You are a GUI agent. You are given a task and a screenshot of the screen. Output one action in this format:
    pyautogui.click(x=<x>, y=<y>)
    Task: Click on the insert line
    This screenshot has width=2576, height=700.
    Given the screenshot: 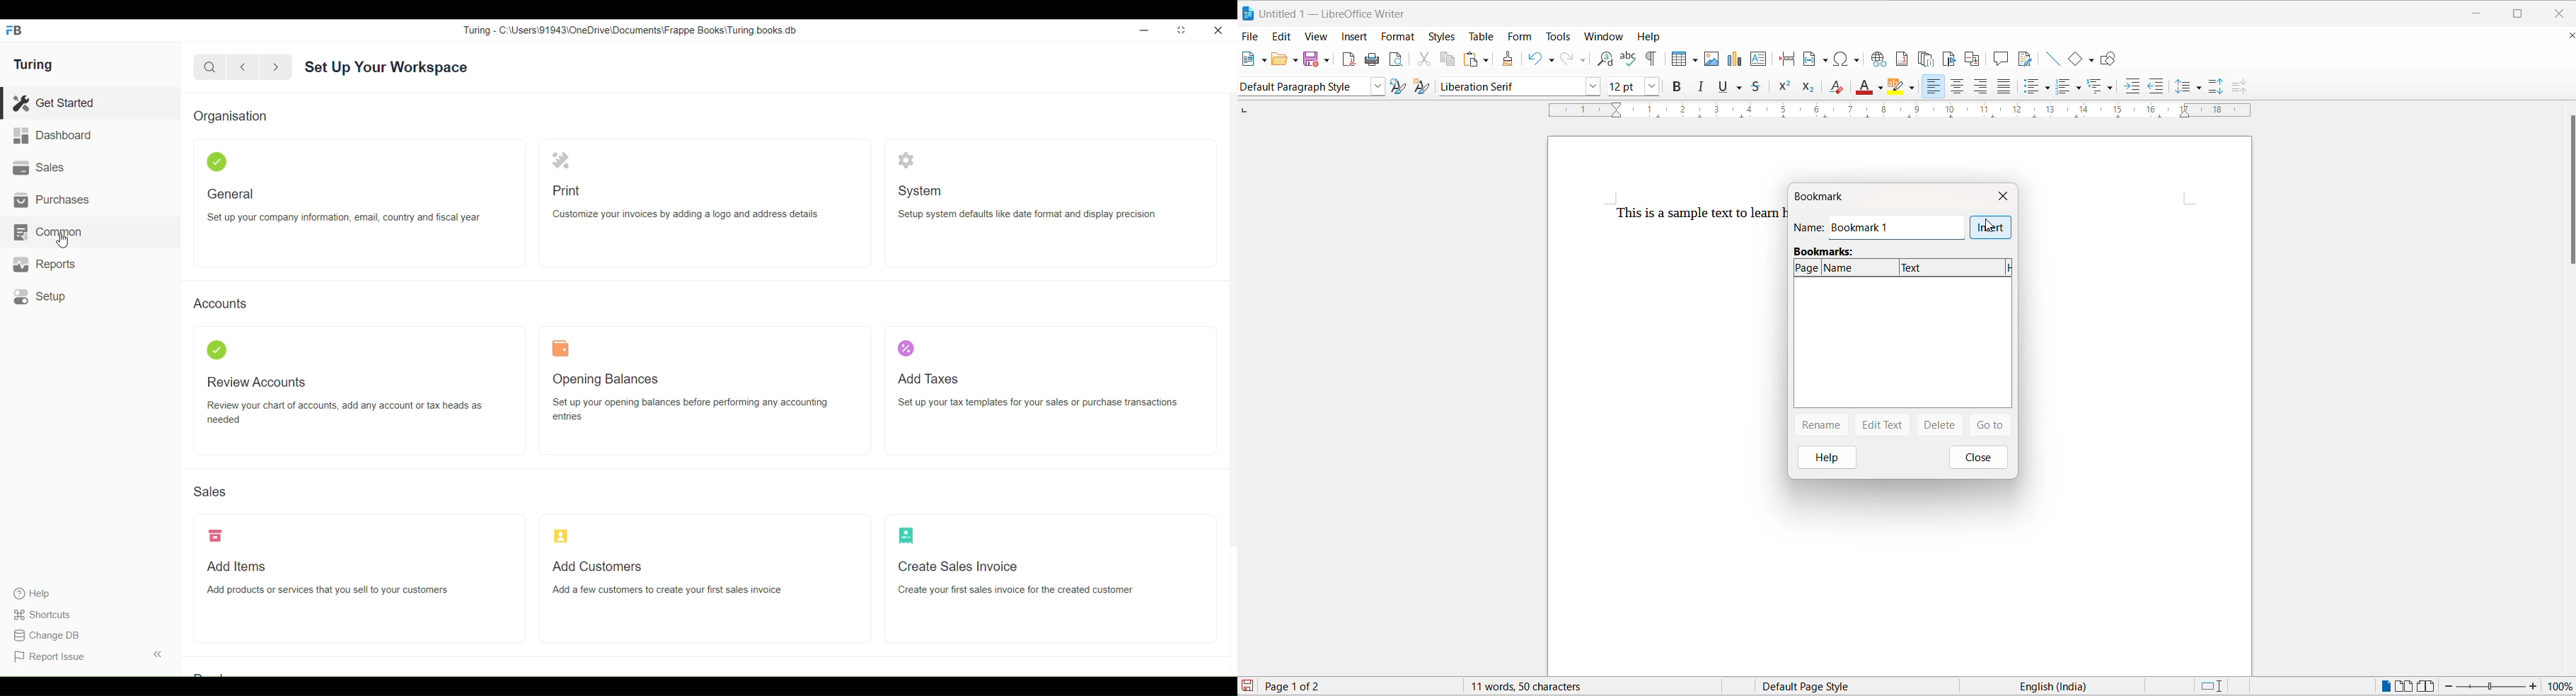 What is the action you would take?
    pyautogui.click(x=2052, y=59)
    